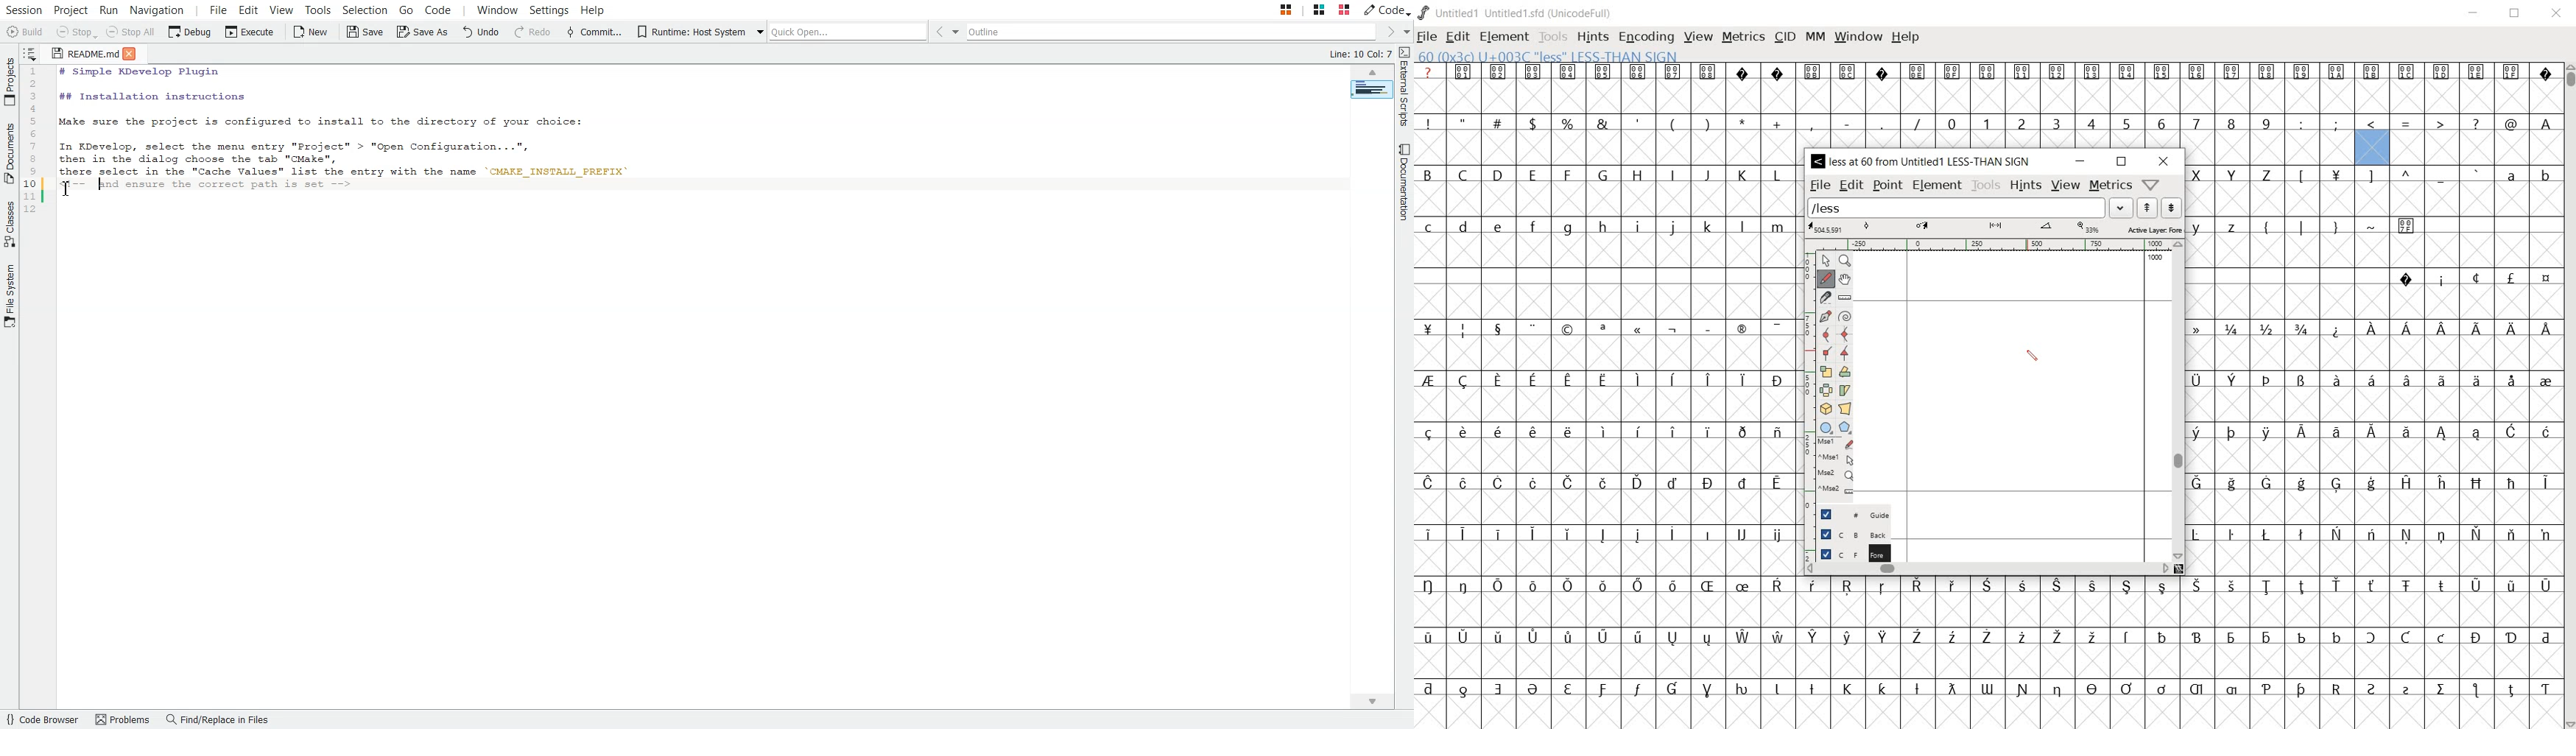 The height and width of the screenshot is (756, 2576). Describe the element at coordinates (1608, 483) in the screenshot. I see `special letters` at that location.